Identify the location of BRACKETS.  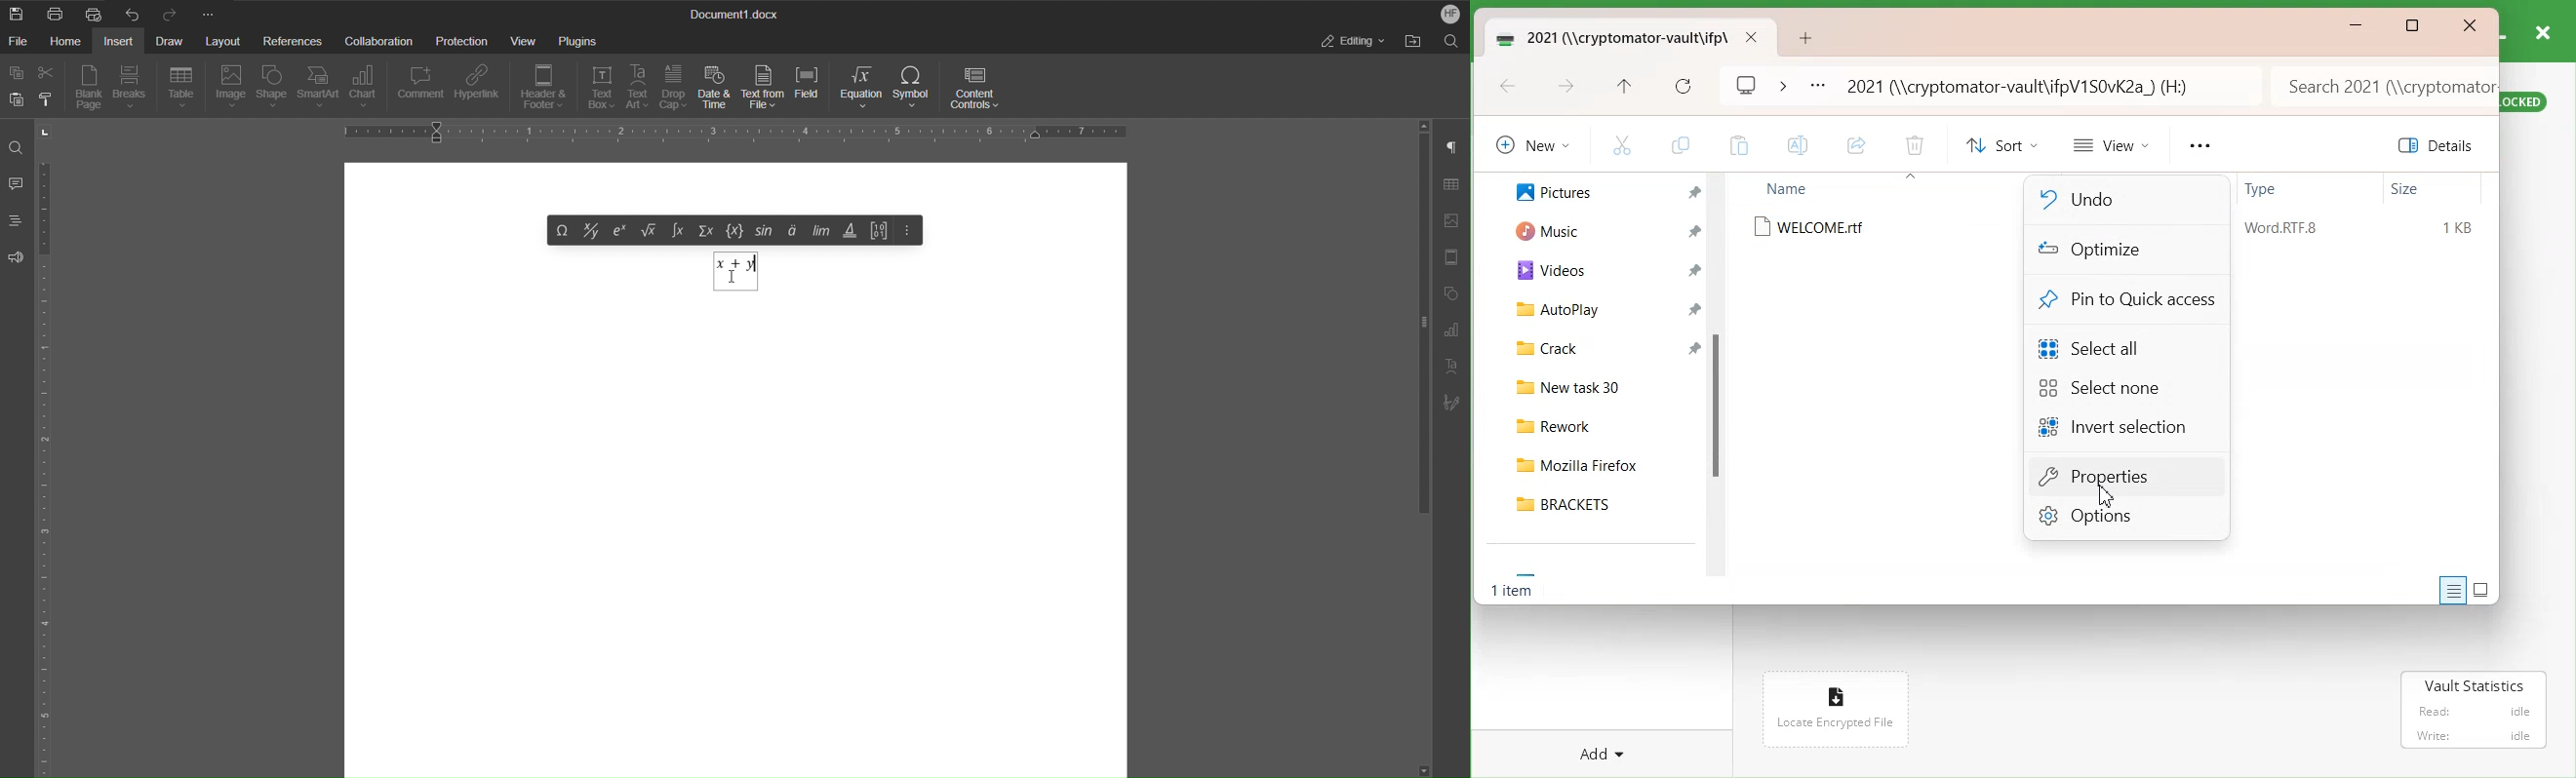
(1598, 503).